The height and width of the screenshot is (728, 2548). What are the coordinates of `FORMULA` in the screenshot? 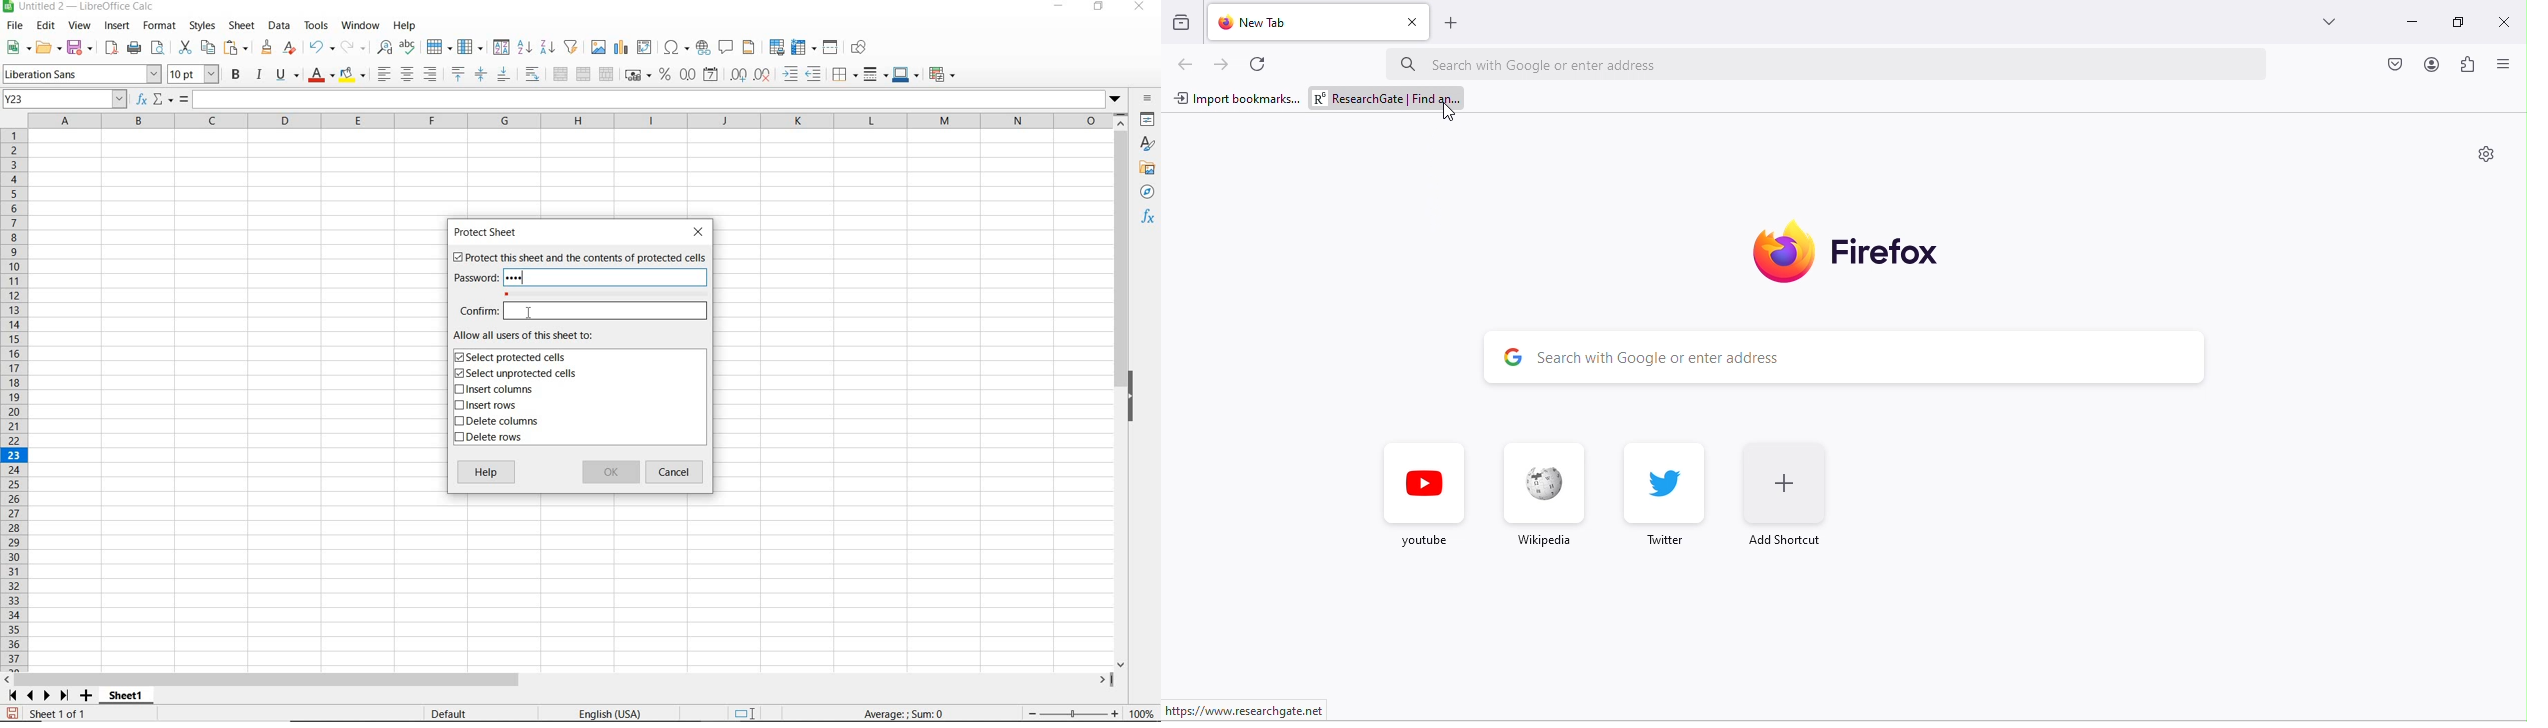 It's located at (905, 714).